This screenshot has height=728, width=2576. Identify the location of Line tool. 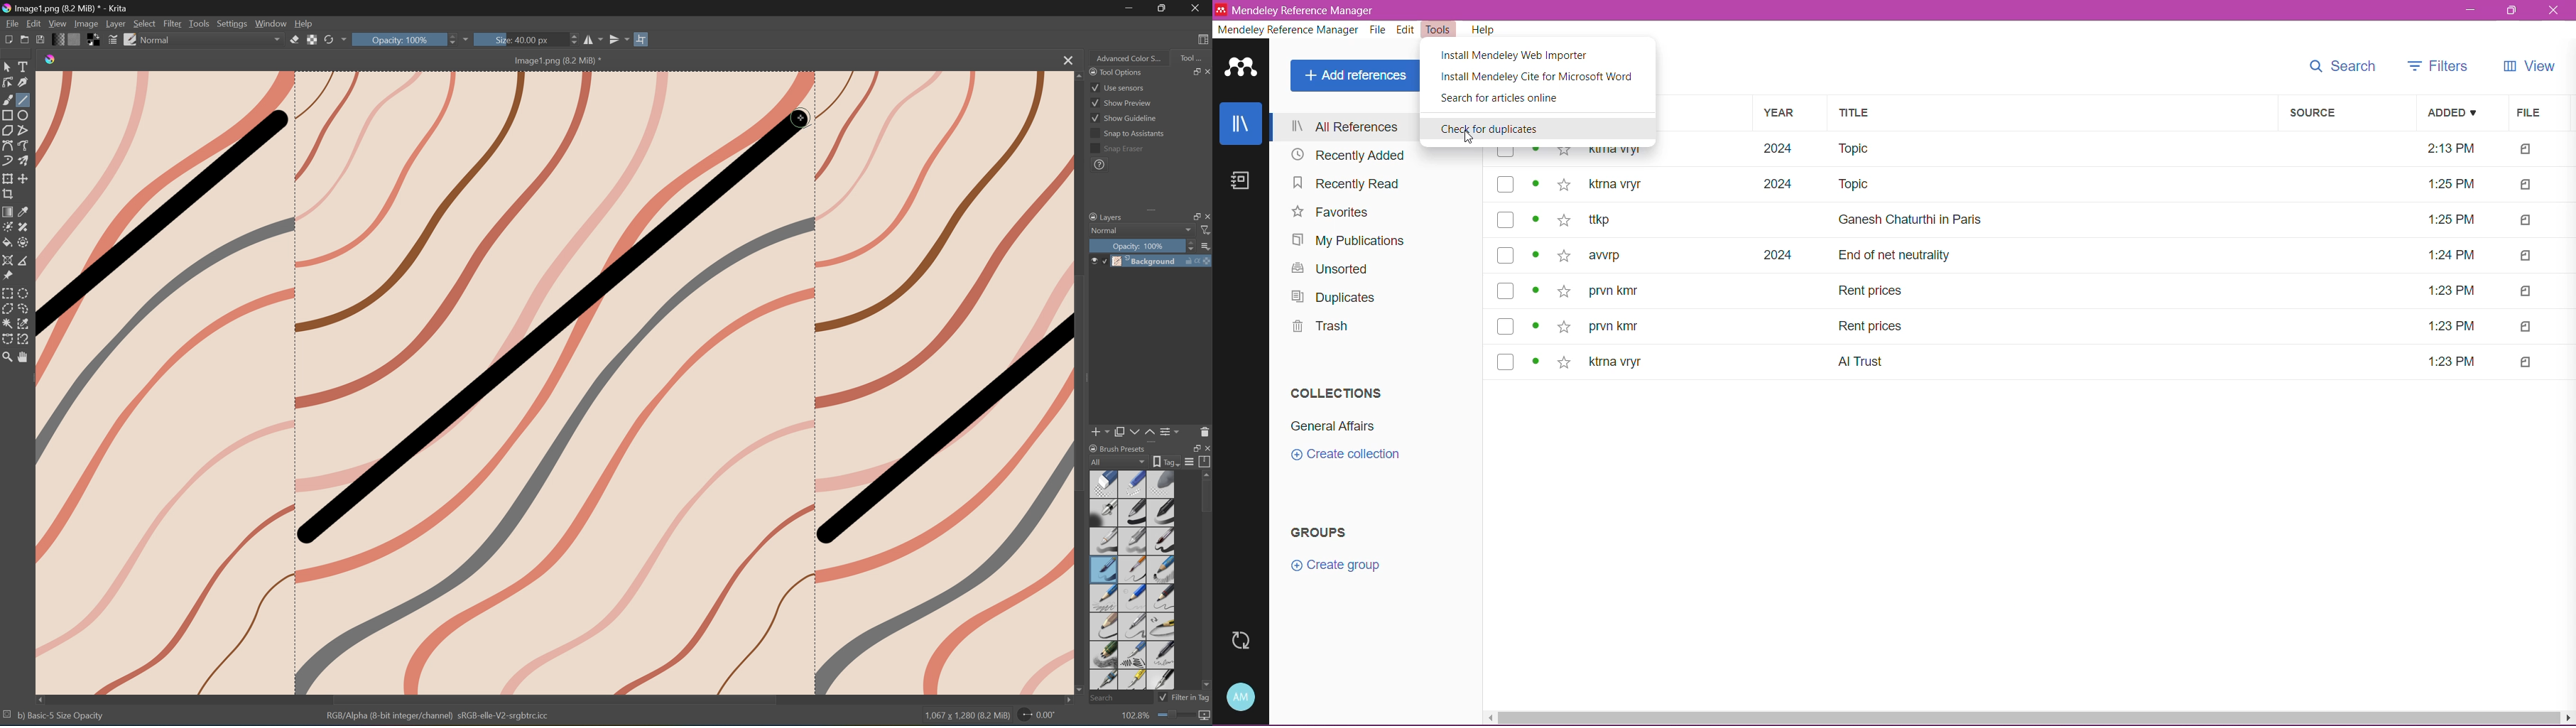
(24, 100).